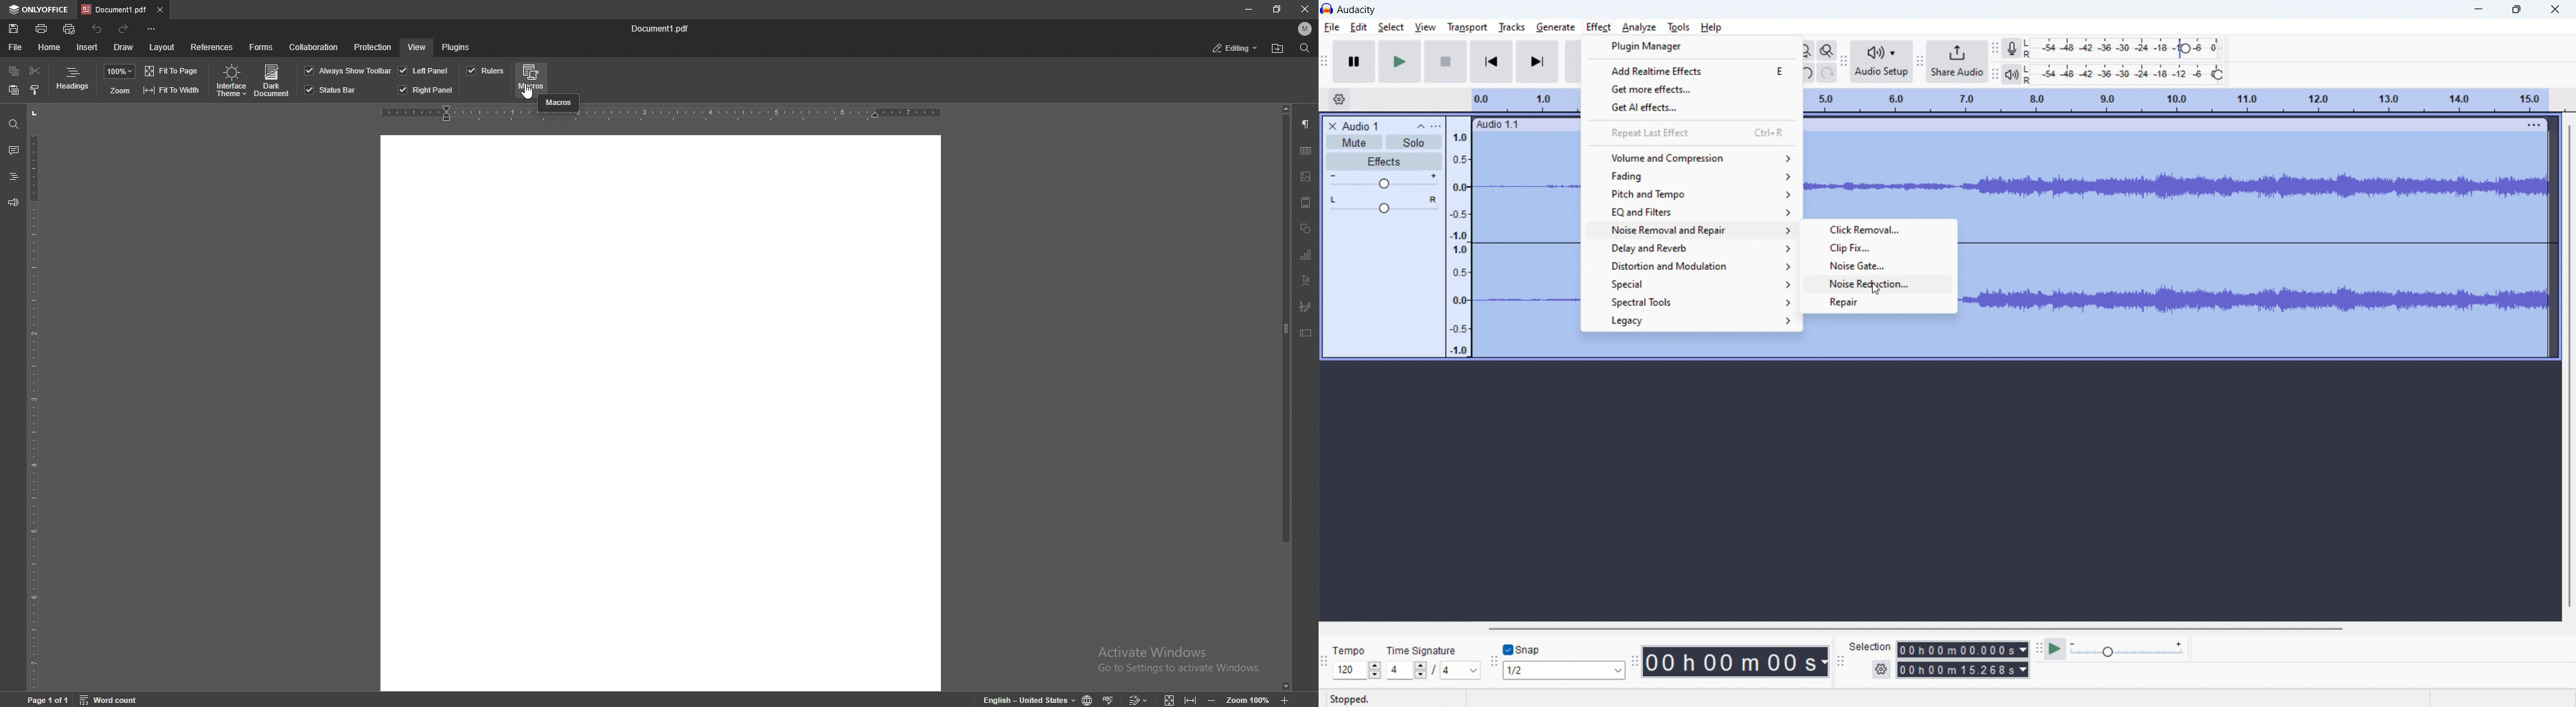 The width and height of the screenshot is (2576, 728). Describe the element at coordinates (13, 202) in the screenshot. I see `feedback` at that location.